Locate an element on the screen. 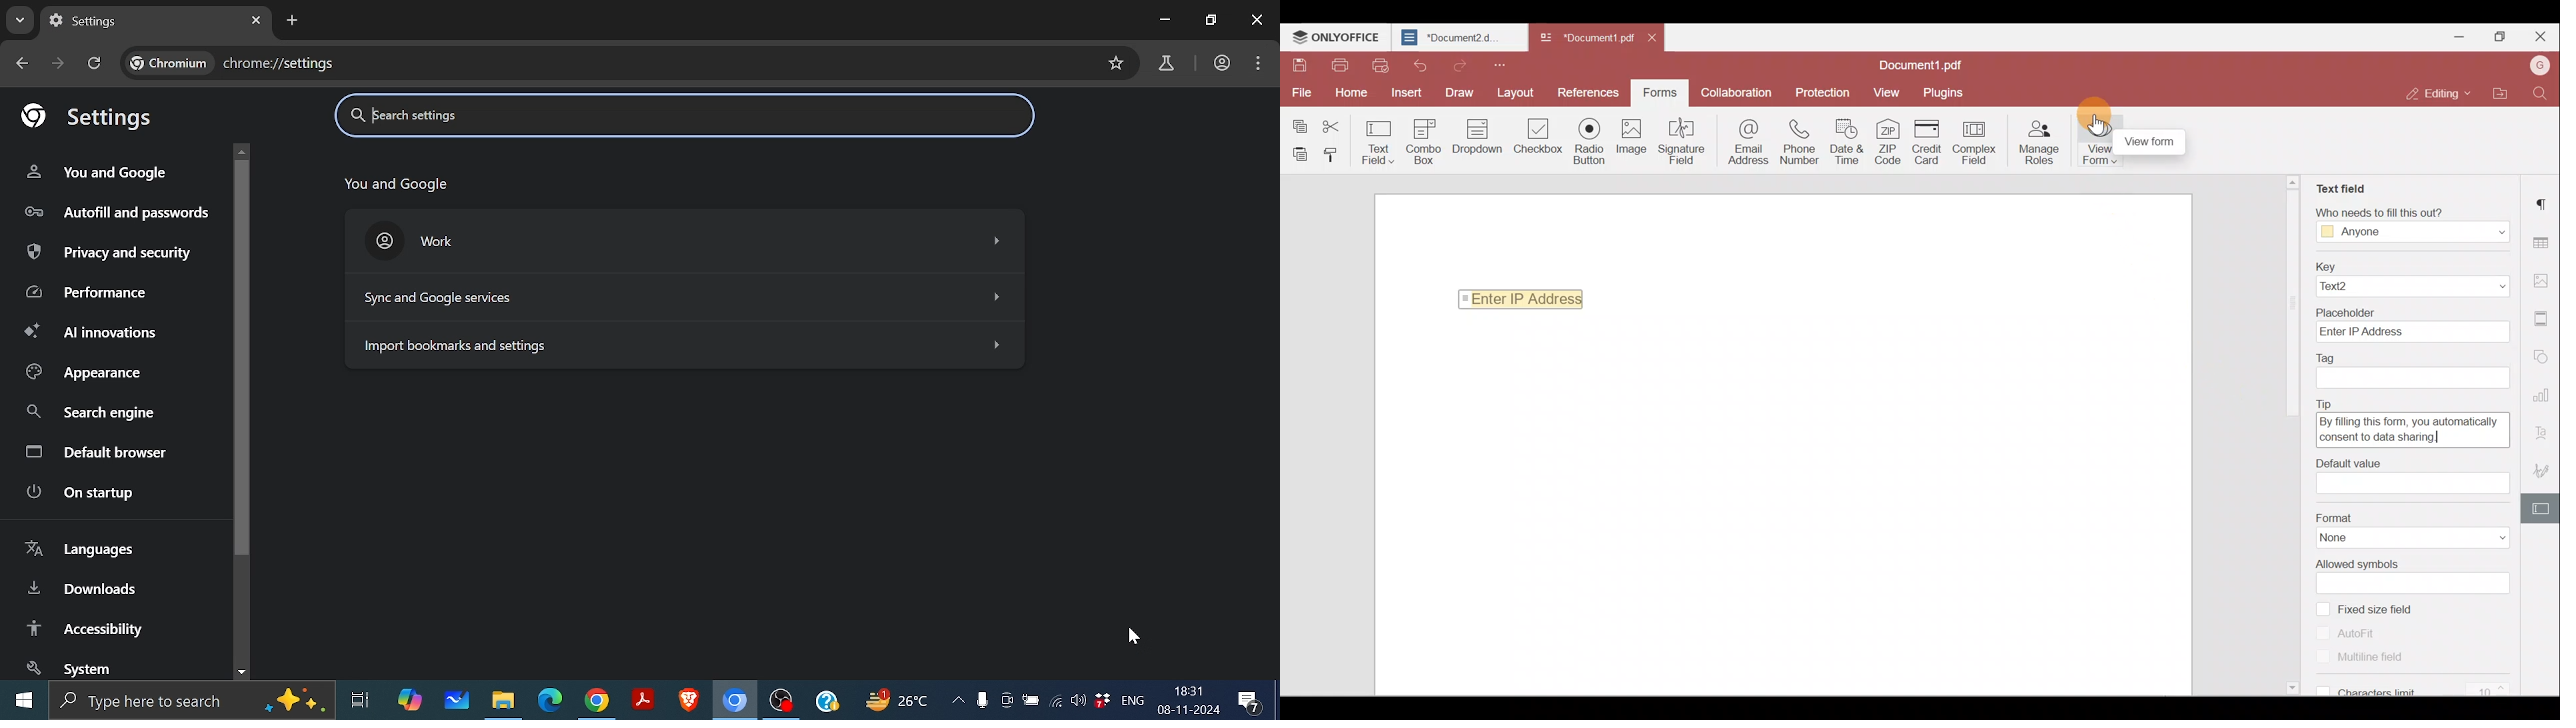  Copy style is located at coordinates (1332, 157).